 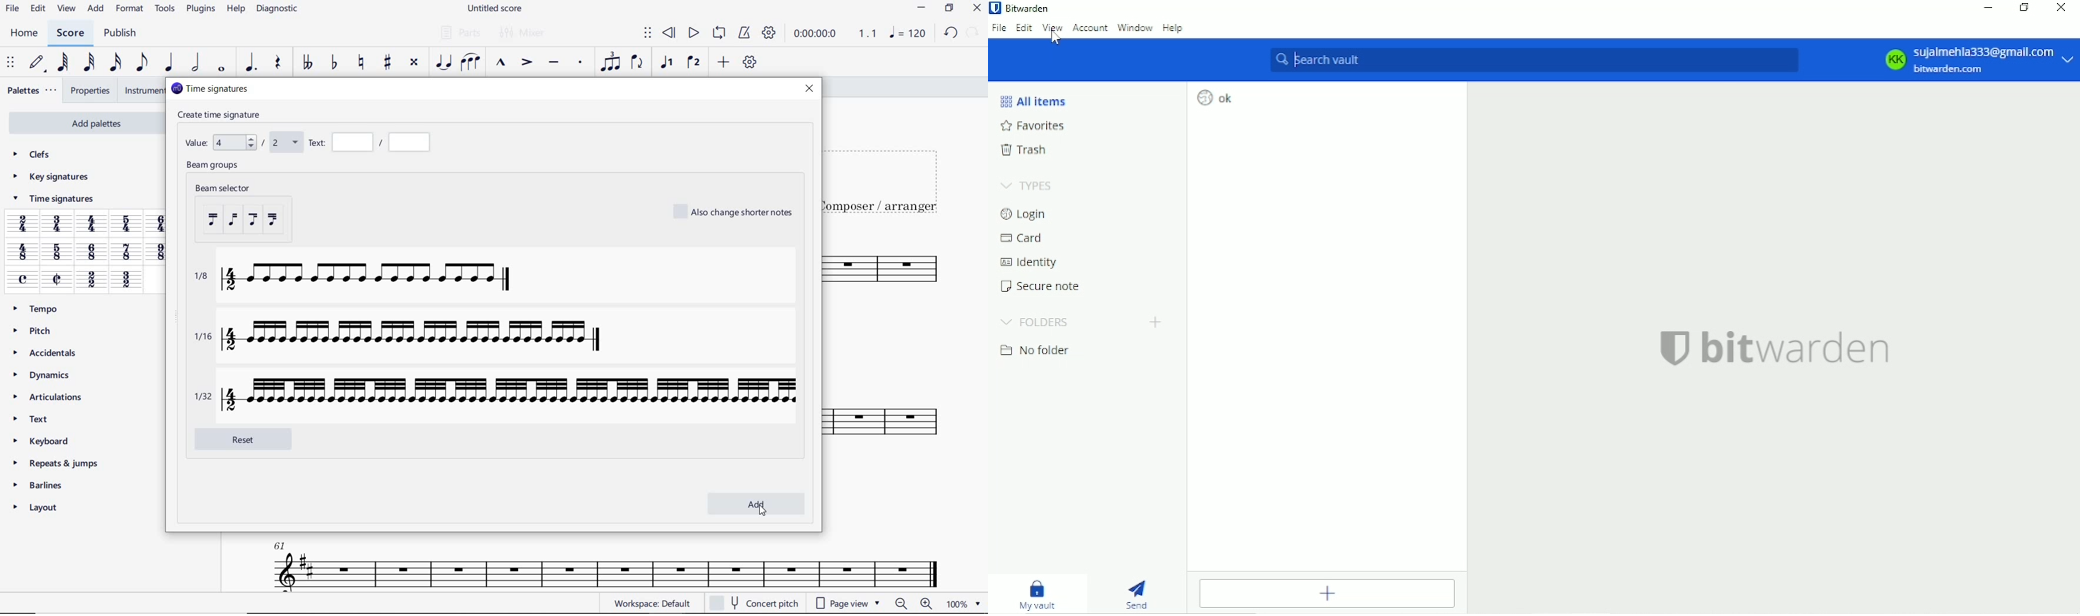 What do you see at coordinates (496, 10) in the screenshot?
I see `FILE NAME` at bounding box center [496, 10].